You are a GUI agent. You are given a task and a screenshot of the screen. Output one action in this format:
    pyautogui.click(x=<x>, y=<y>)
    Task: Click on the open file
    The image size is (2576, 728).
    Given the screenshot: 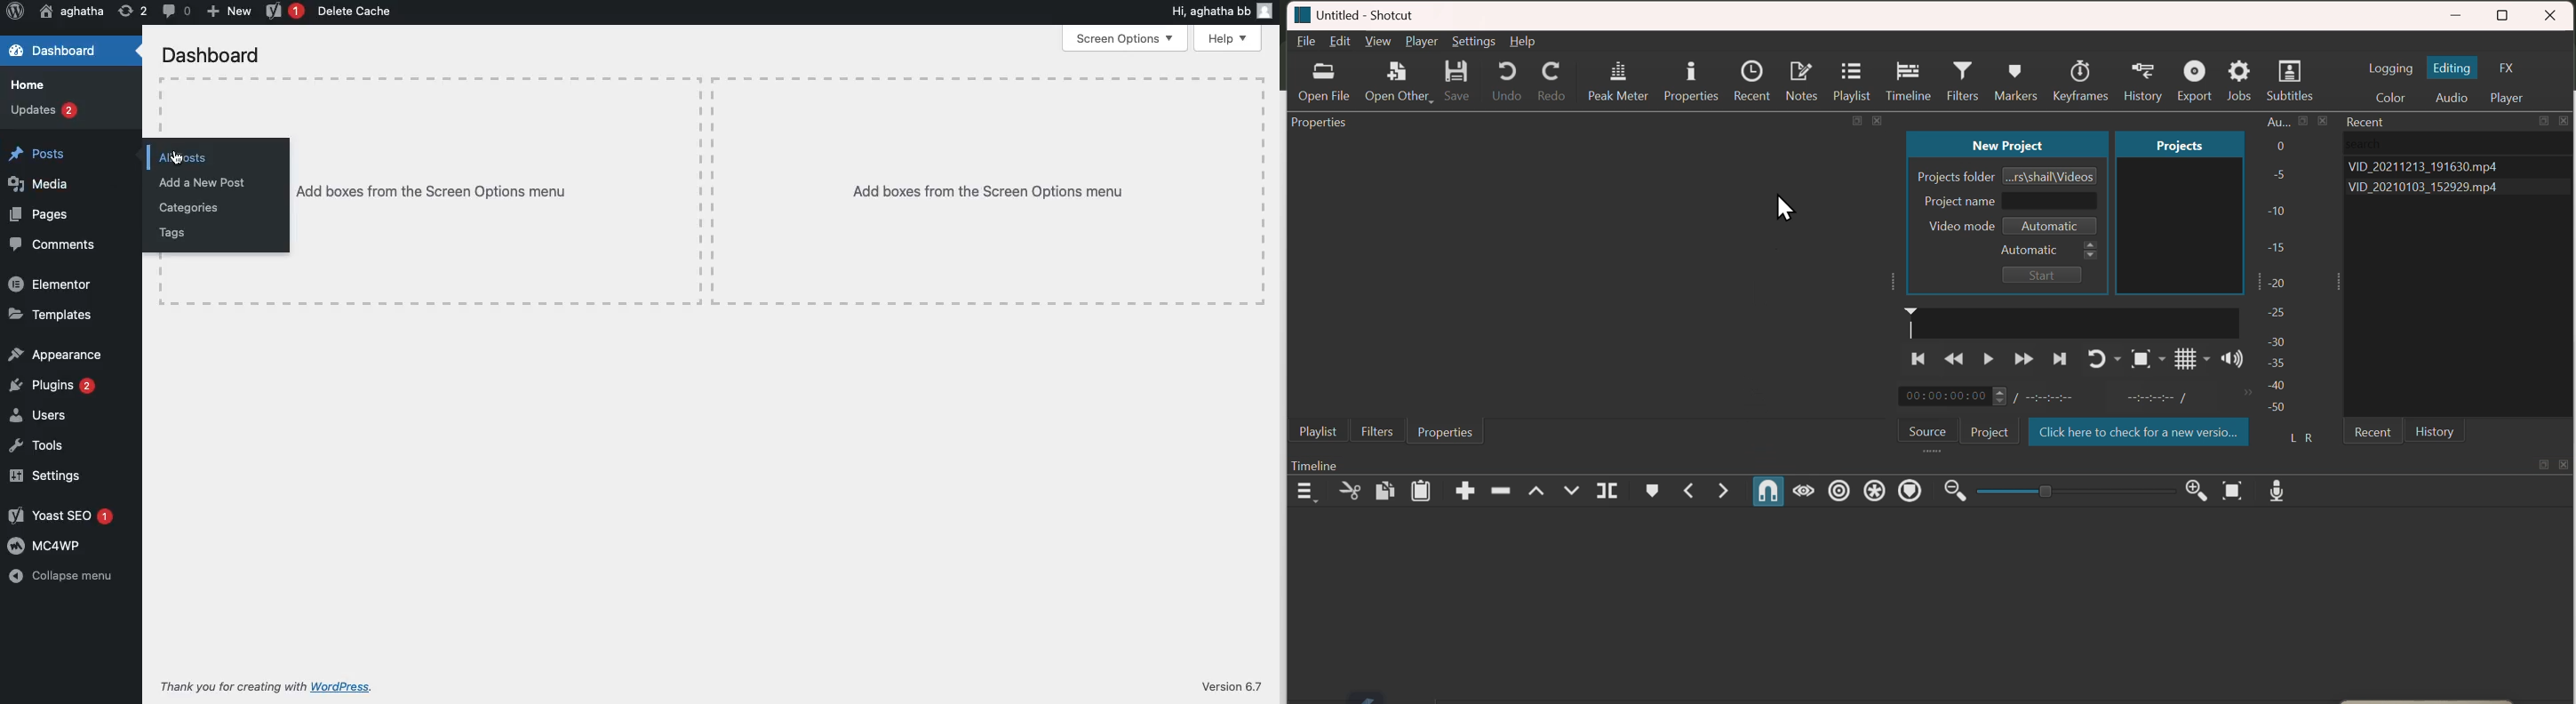 What is the action you would take?
    pyautogui.click(x=1323, y=80)
    